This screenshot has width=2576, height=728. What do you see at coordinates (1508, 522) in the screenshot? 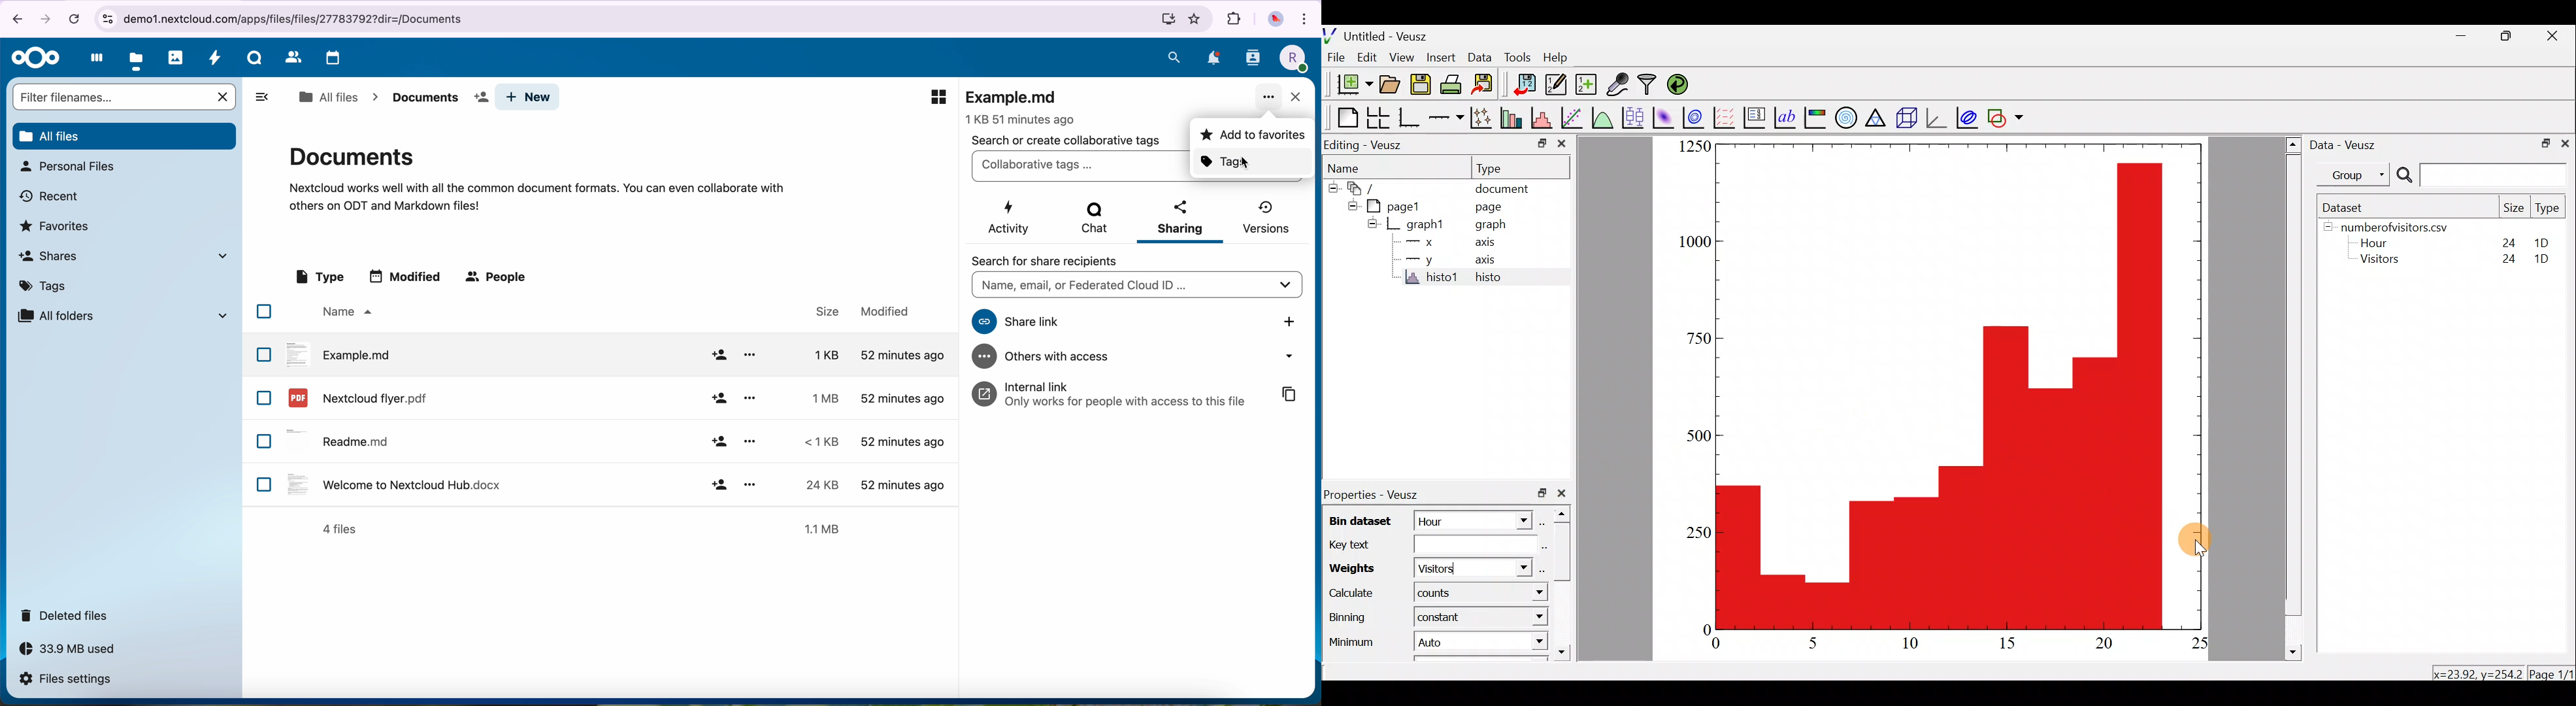
I see `bin dataset dropdown` at bounding box center [1508, 522].